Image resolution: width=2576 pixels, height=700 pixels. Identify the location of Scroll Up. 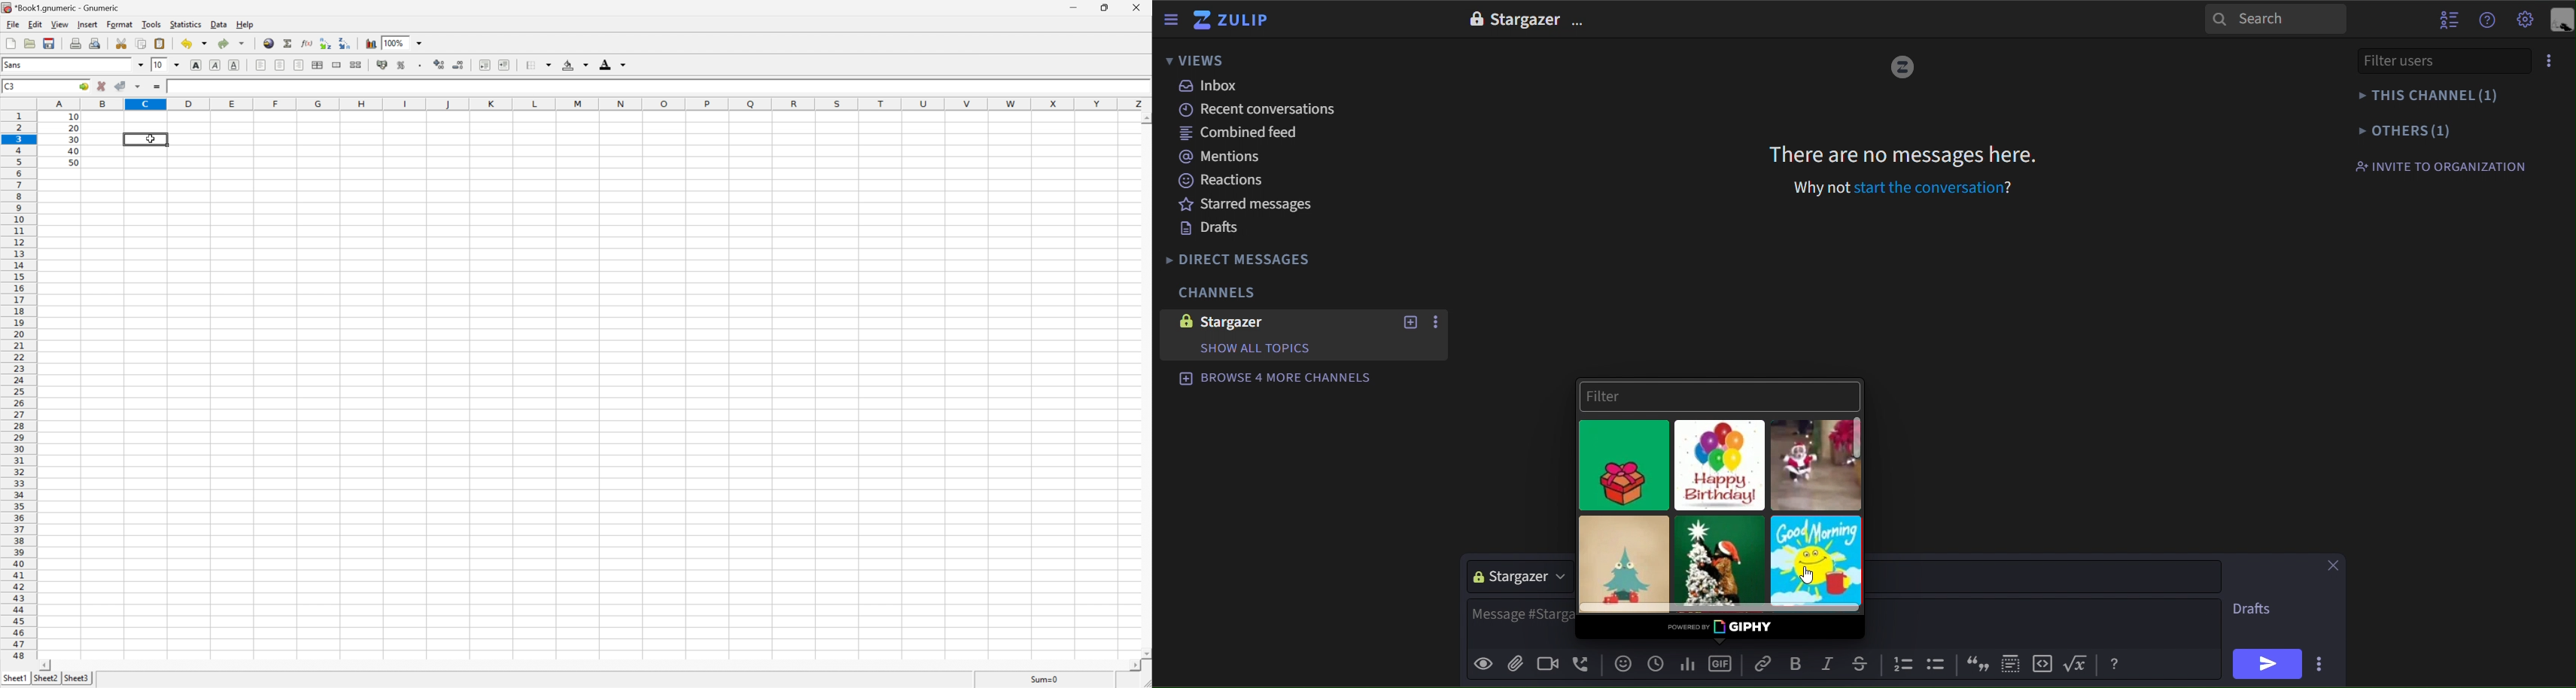
(1146, 118).